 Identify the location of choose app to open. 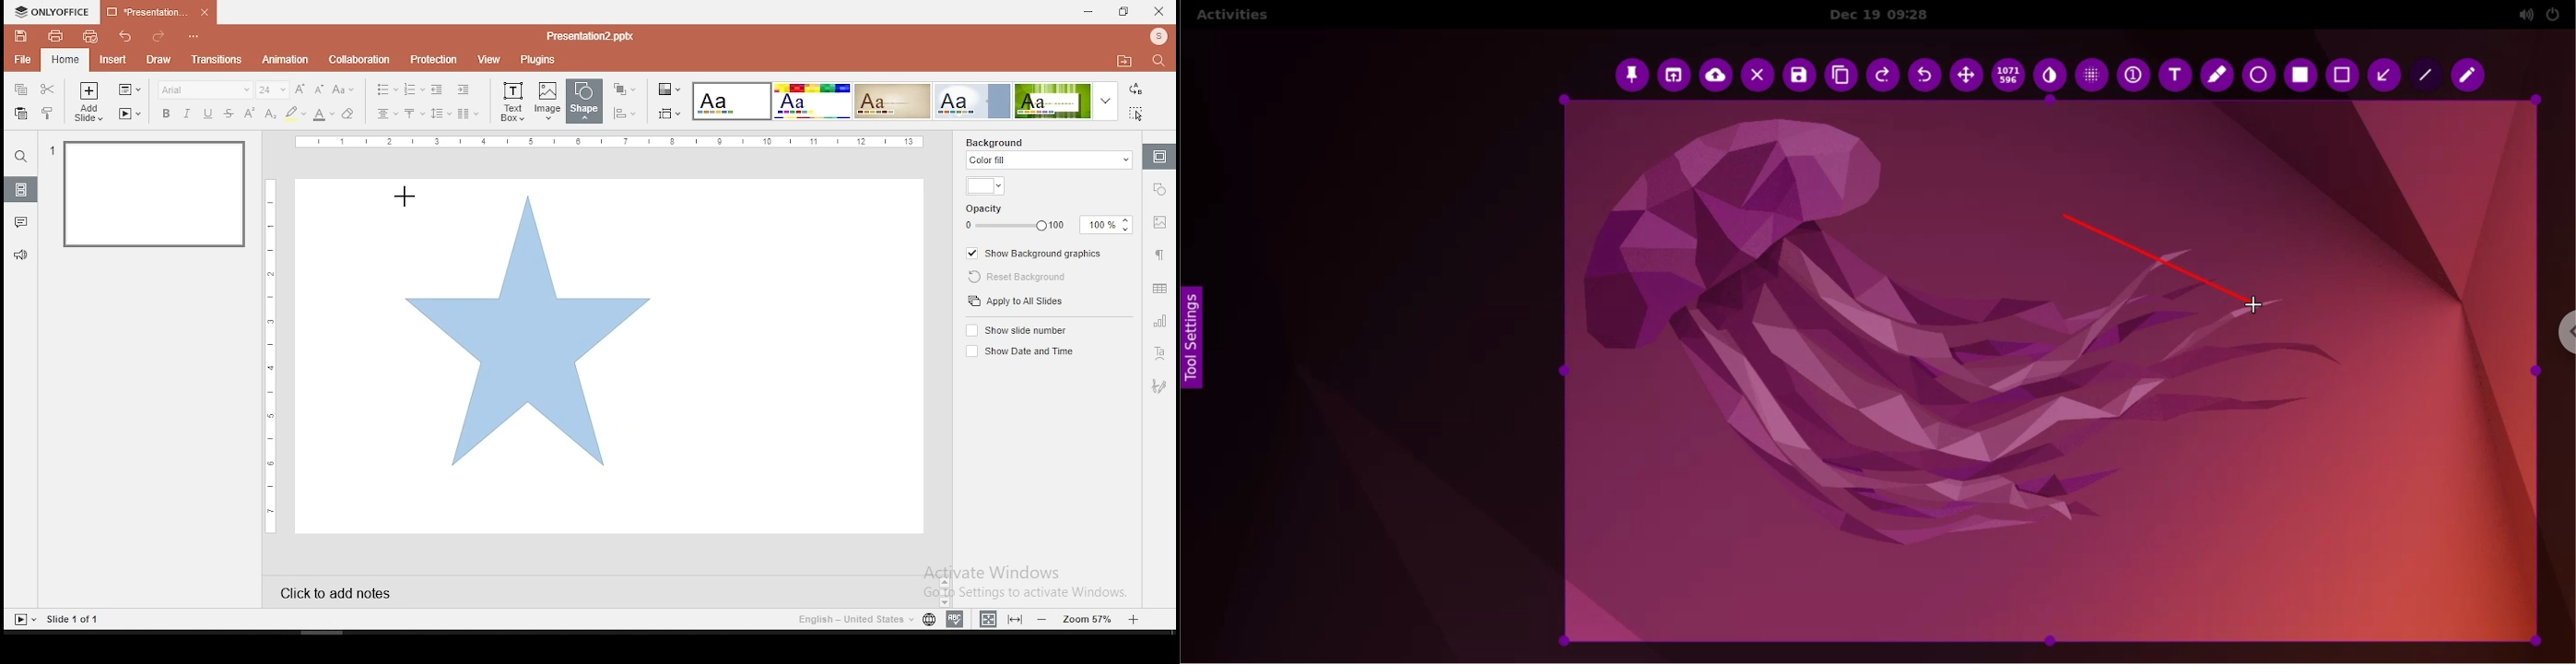
(1676, 76).